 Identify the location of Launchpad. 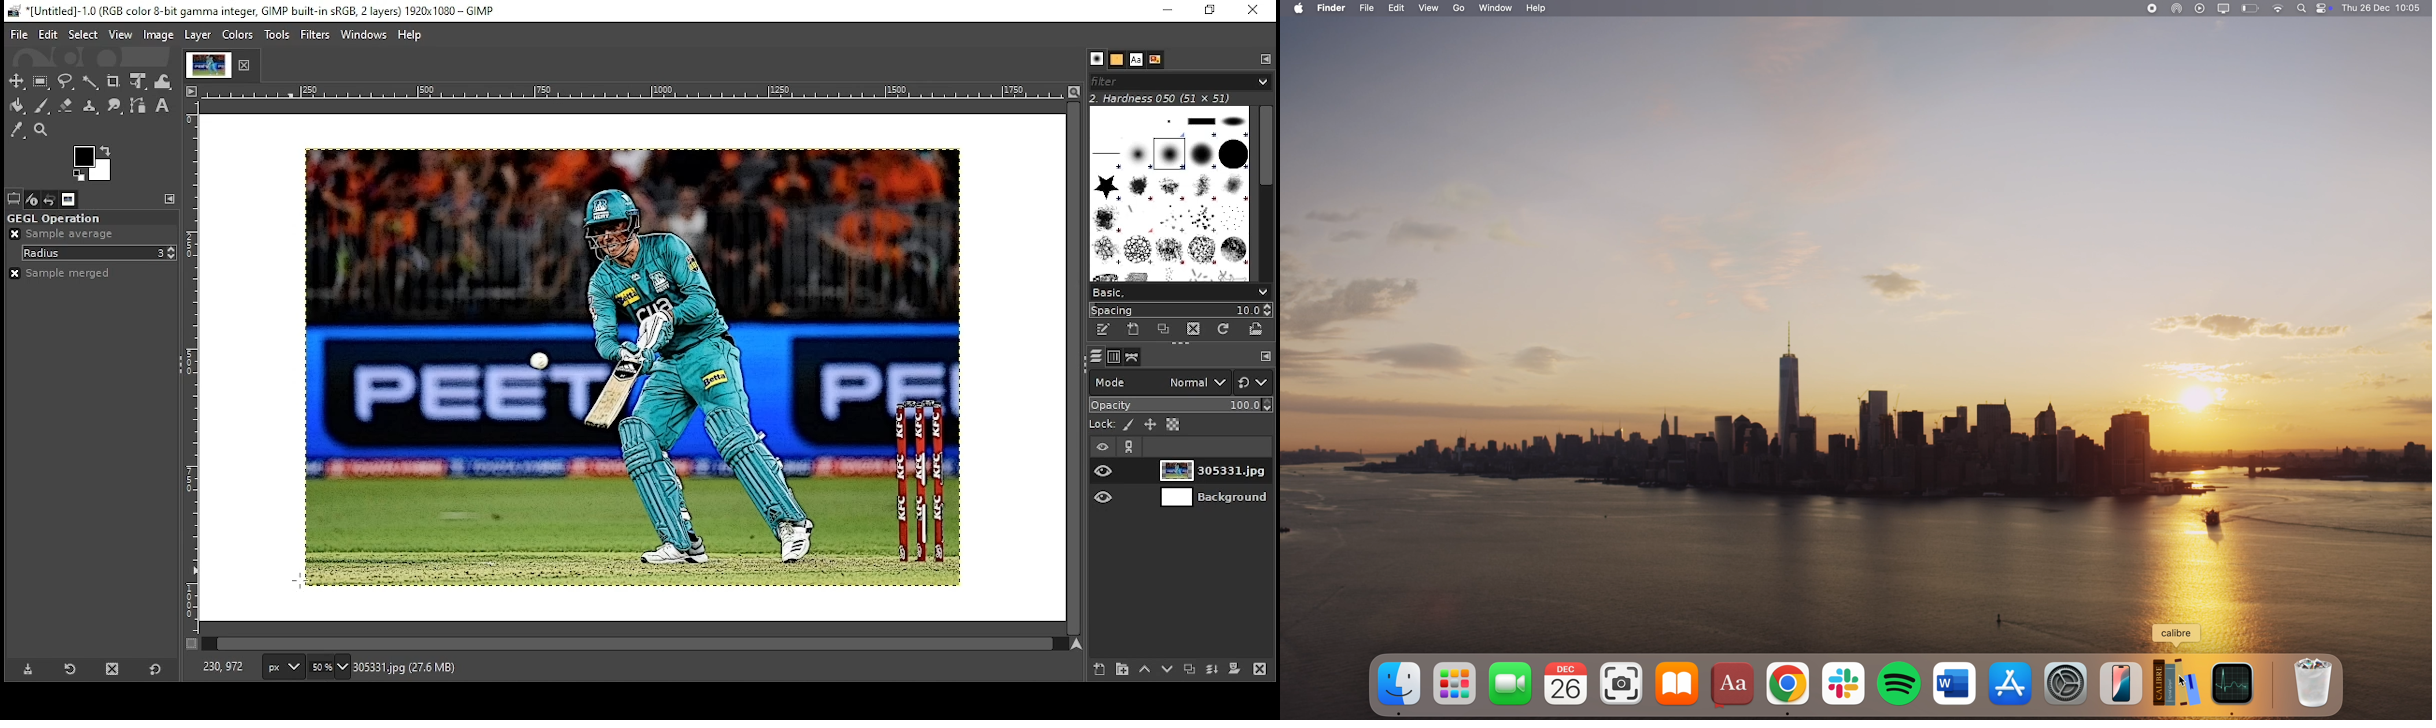
(1453, 681).